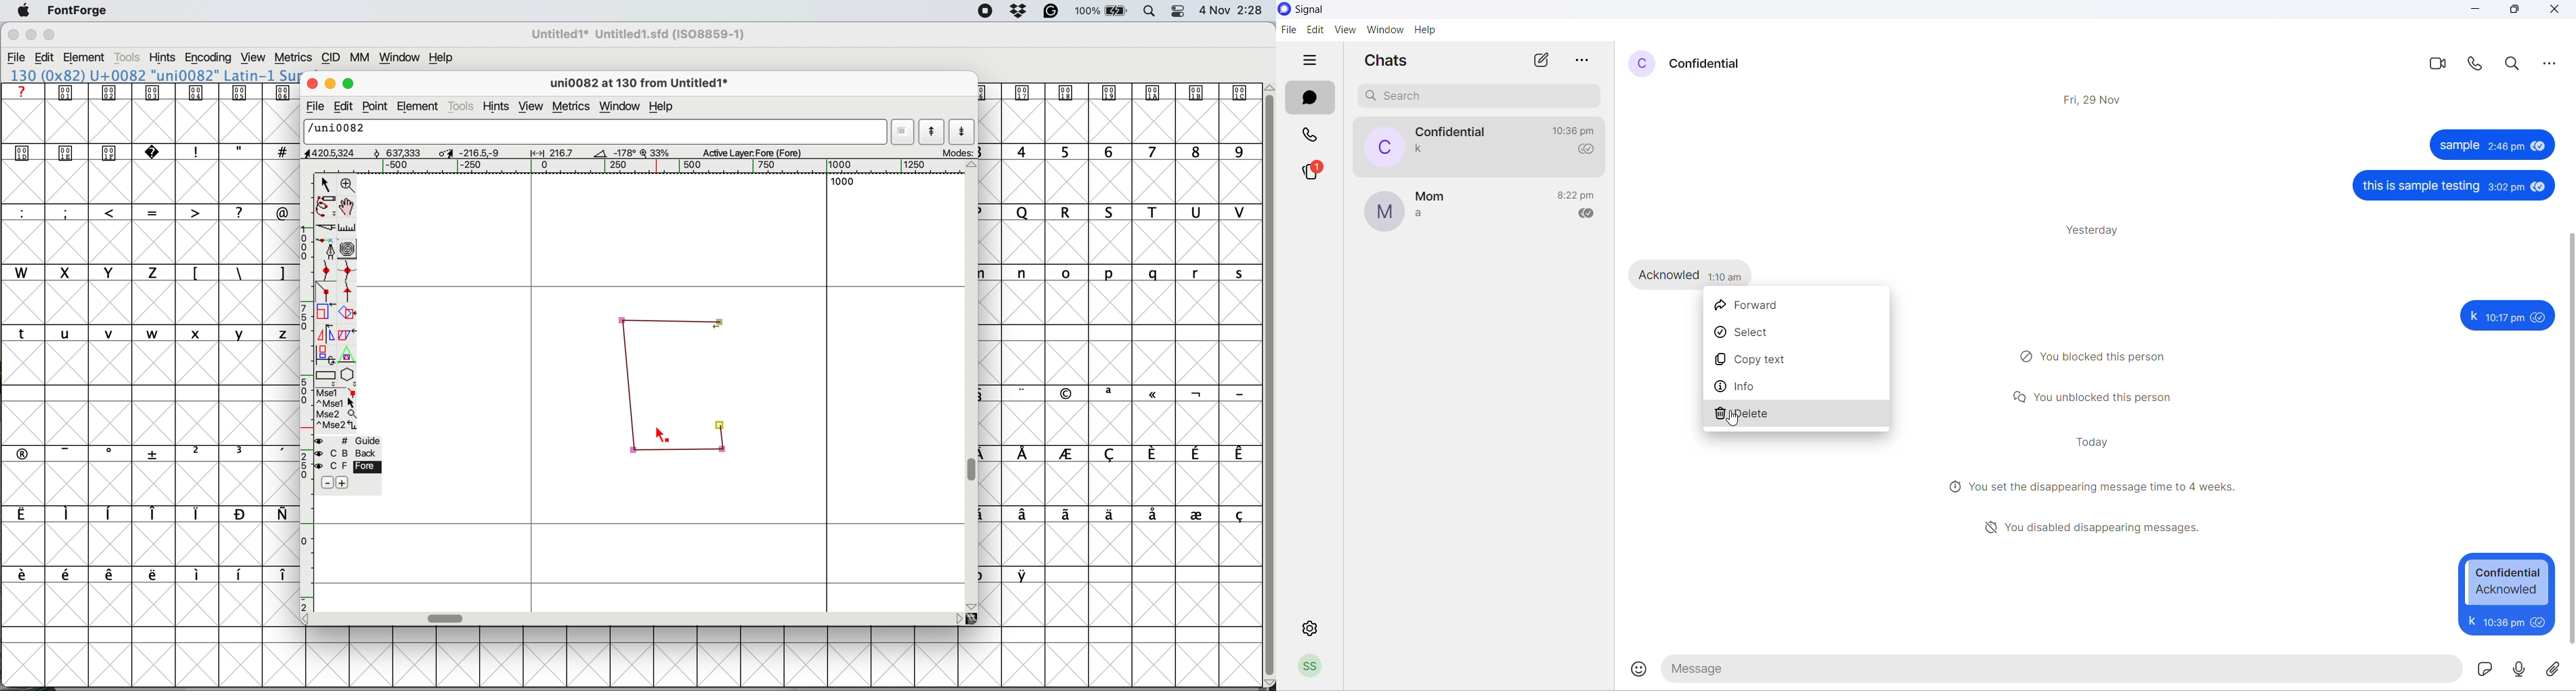 This screenshot has width=2576, height=700. I want to click on battery, so click(1100, 11).